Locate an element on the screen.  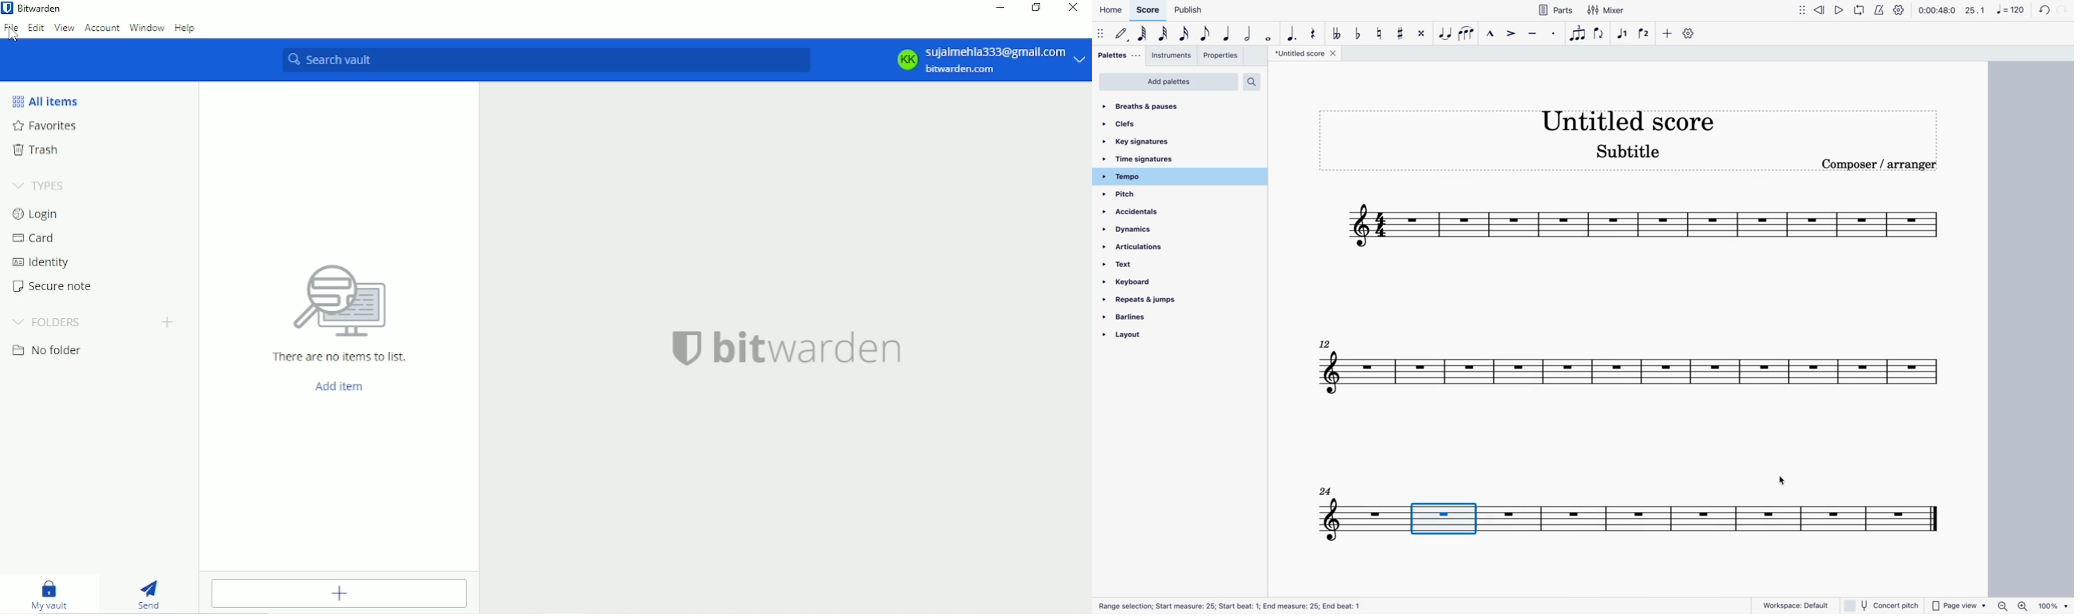
Card is located at coordinates (38, 238).